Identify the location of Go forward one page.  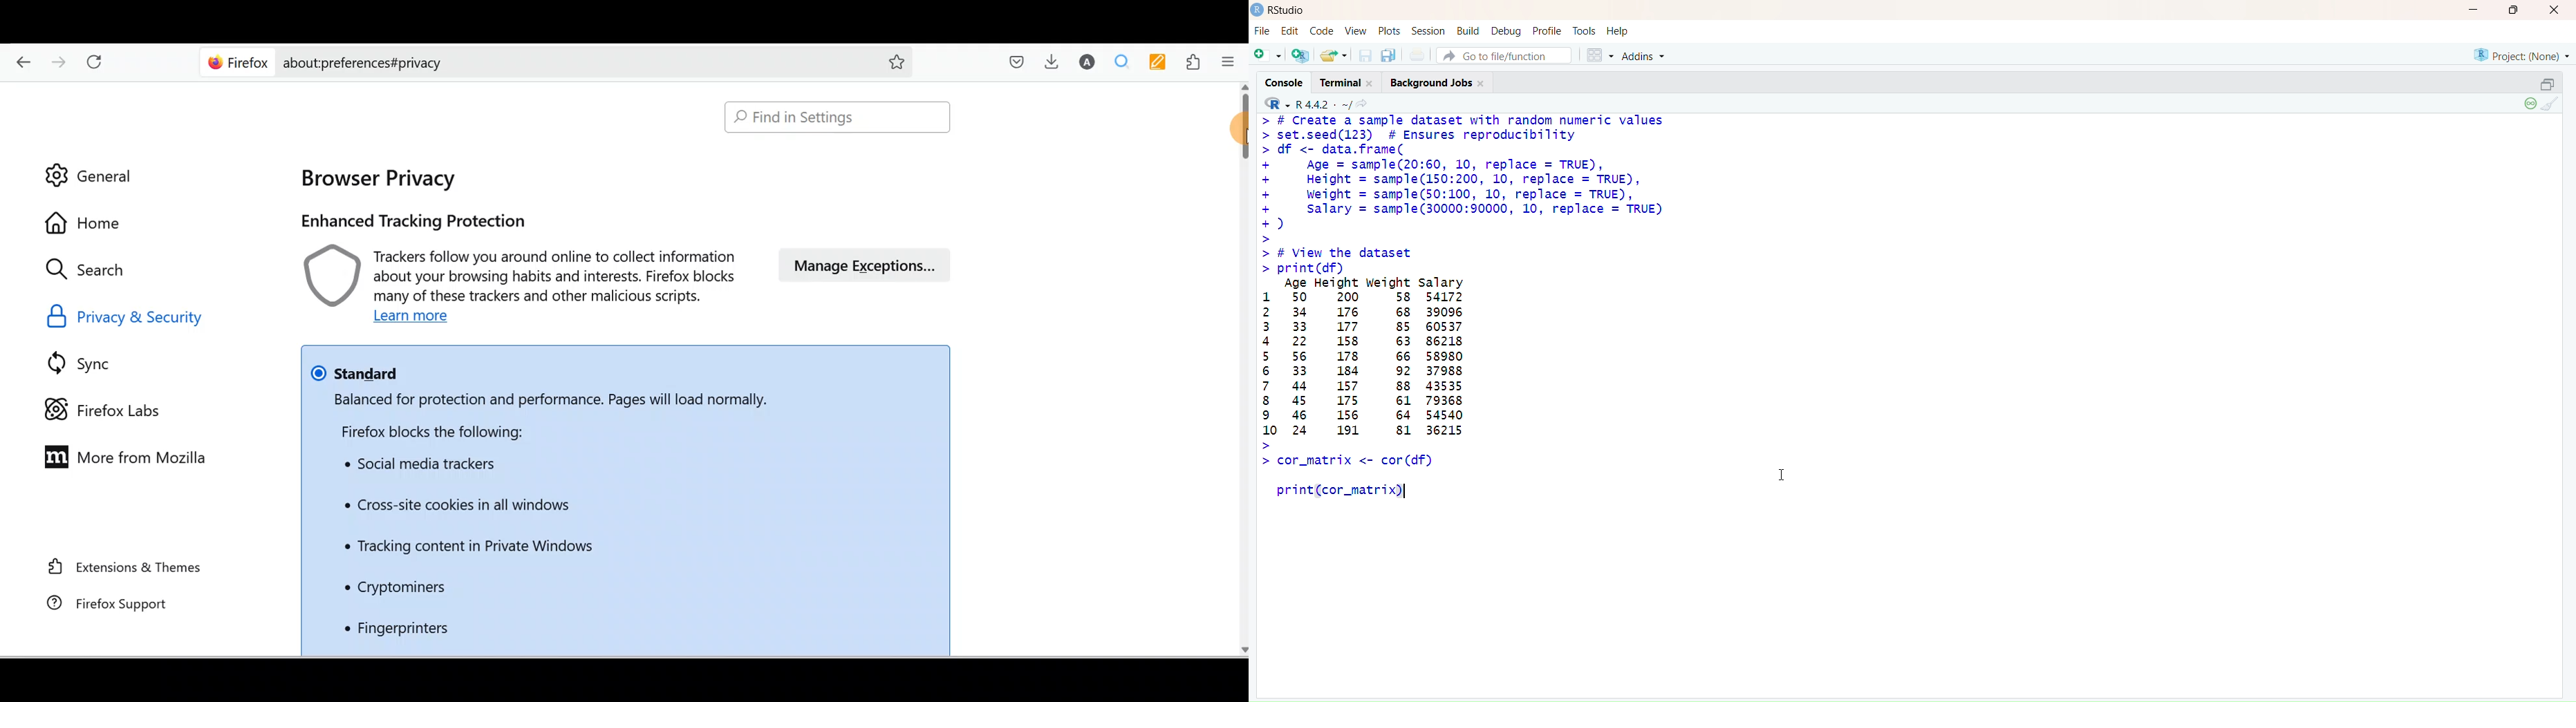
(60, 60).